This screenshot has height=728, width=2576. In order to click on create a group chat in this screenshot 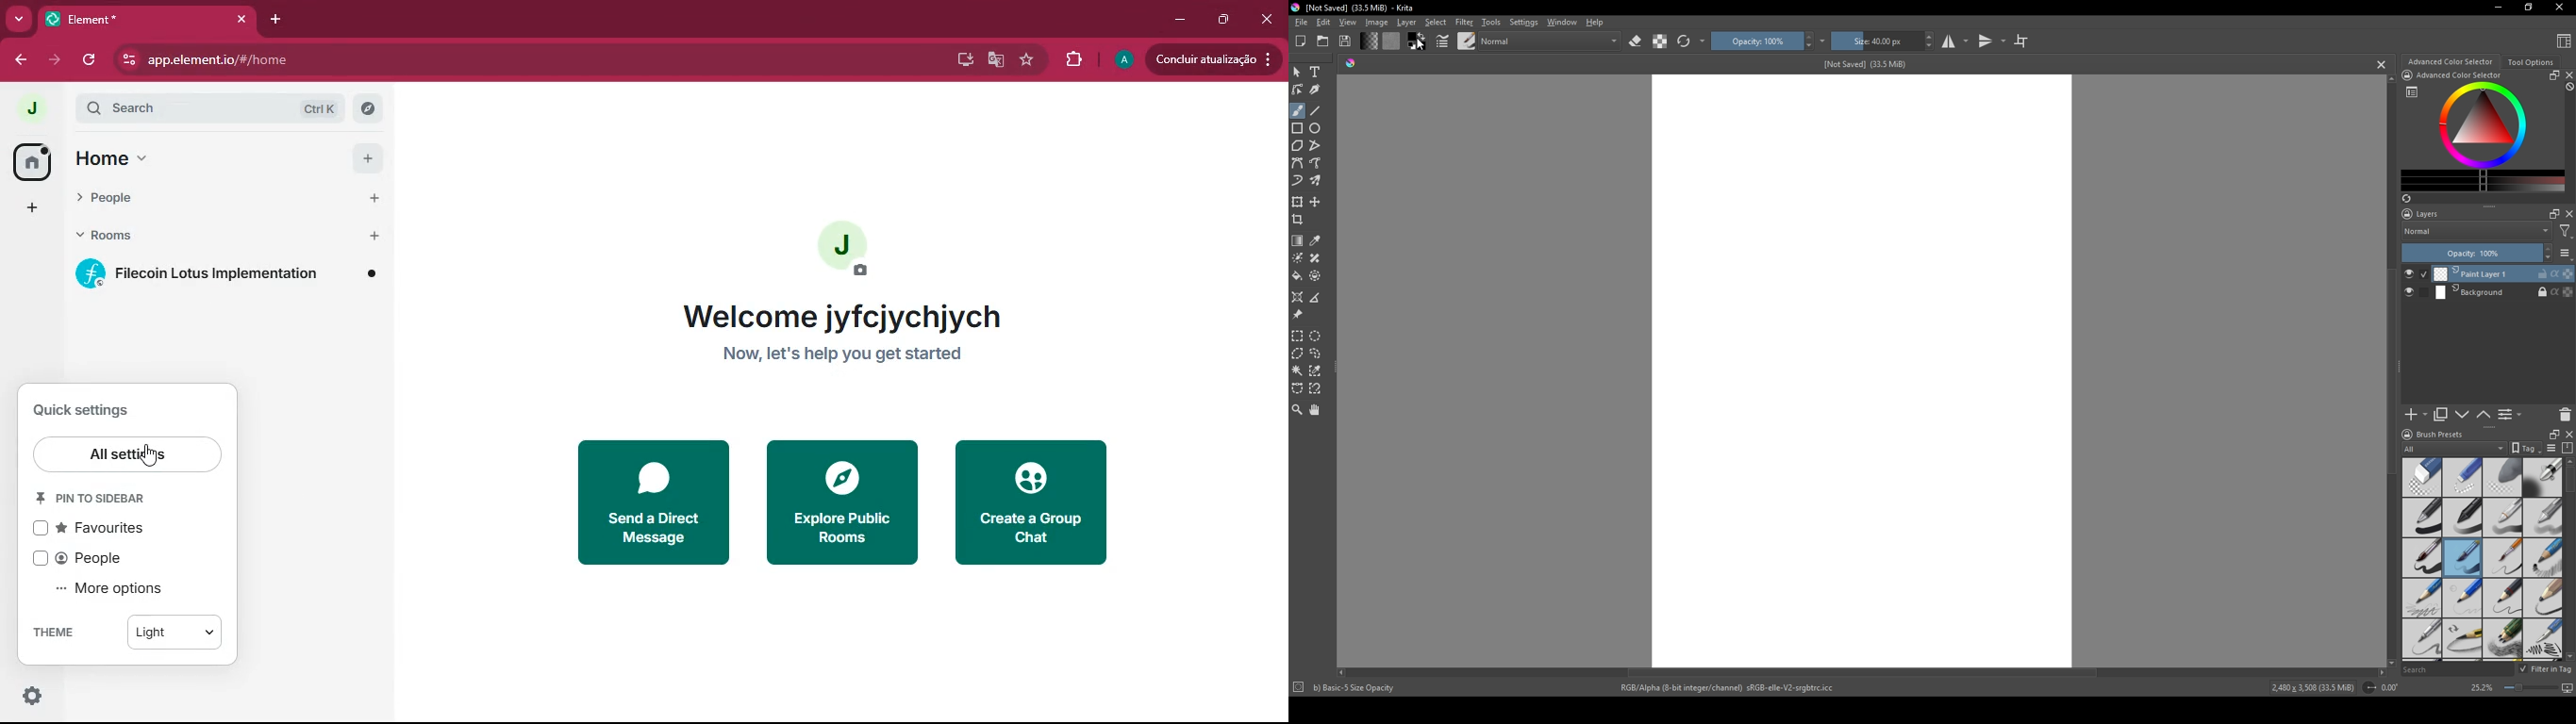, I will do `click(1033, 503)`.